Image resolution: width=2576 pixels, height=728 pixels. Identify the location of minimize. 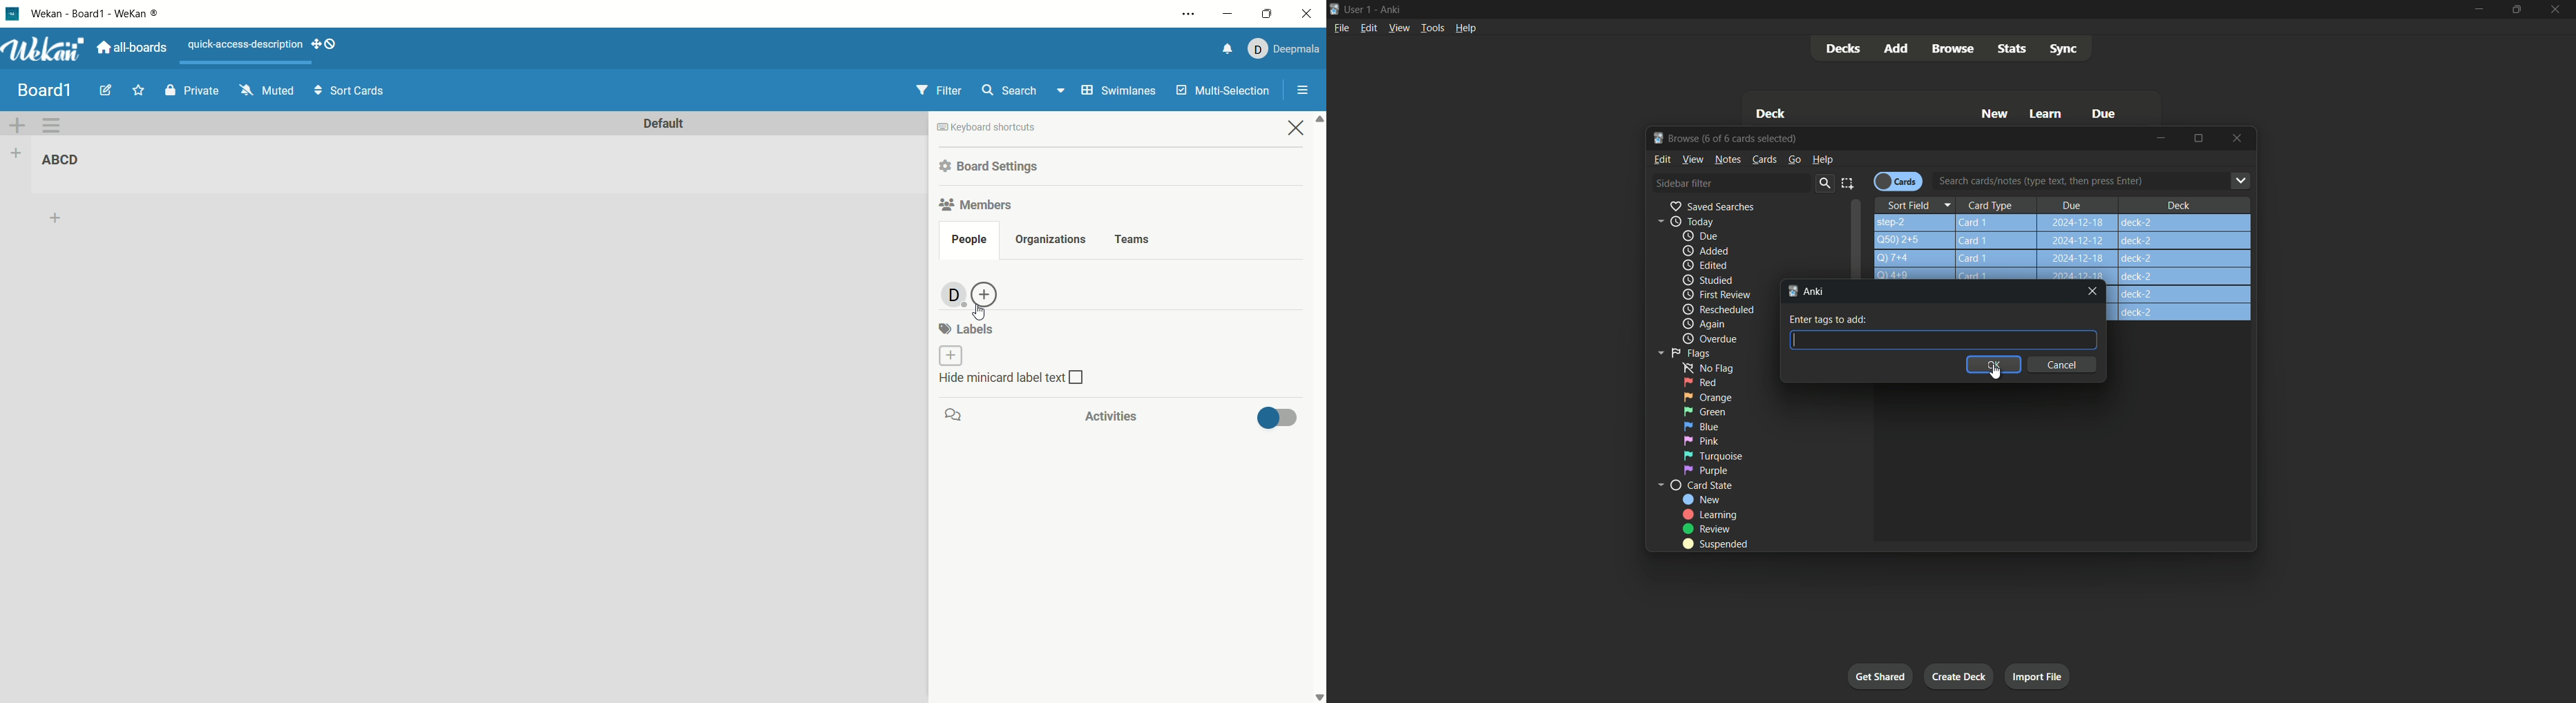
(2162, 139).